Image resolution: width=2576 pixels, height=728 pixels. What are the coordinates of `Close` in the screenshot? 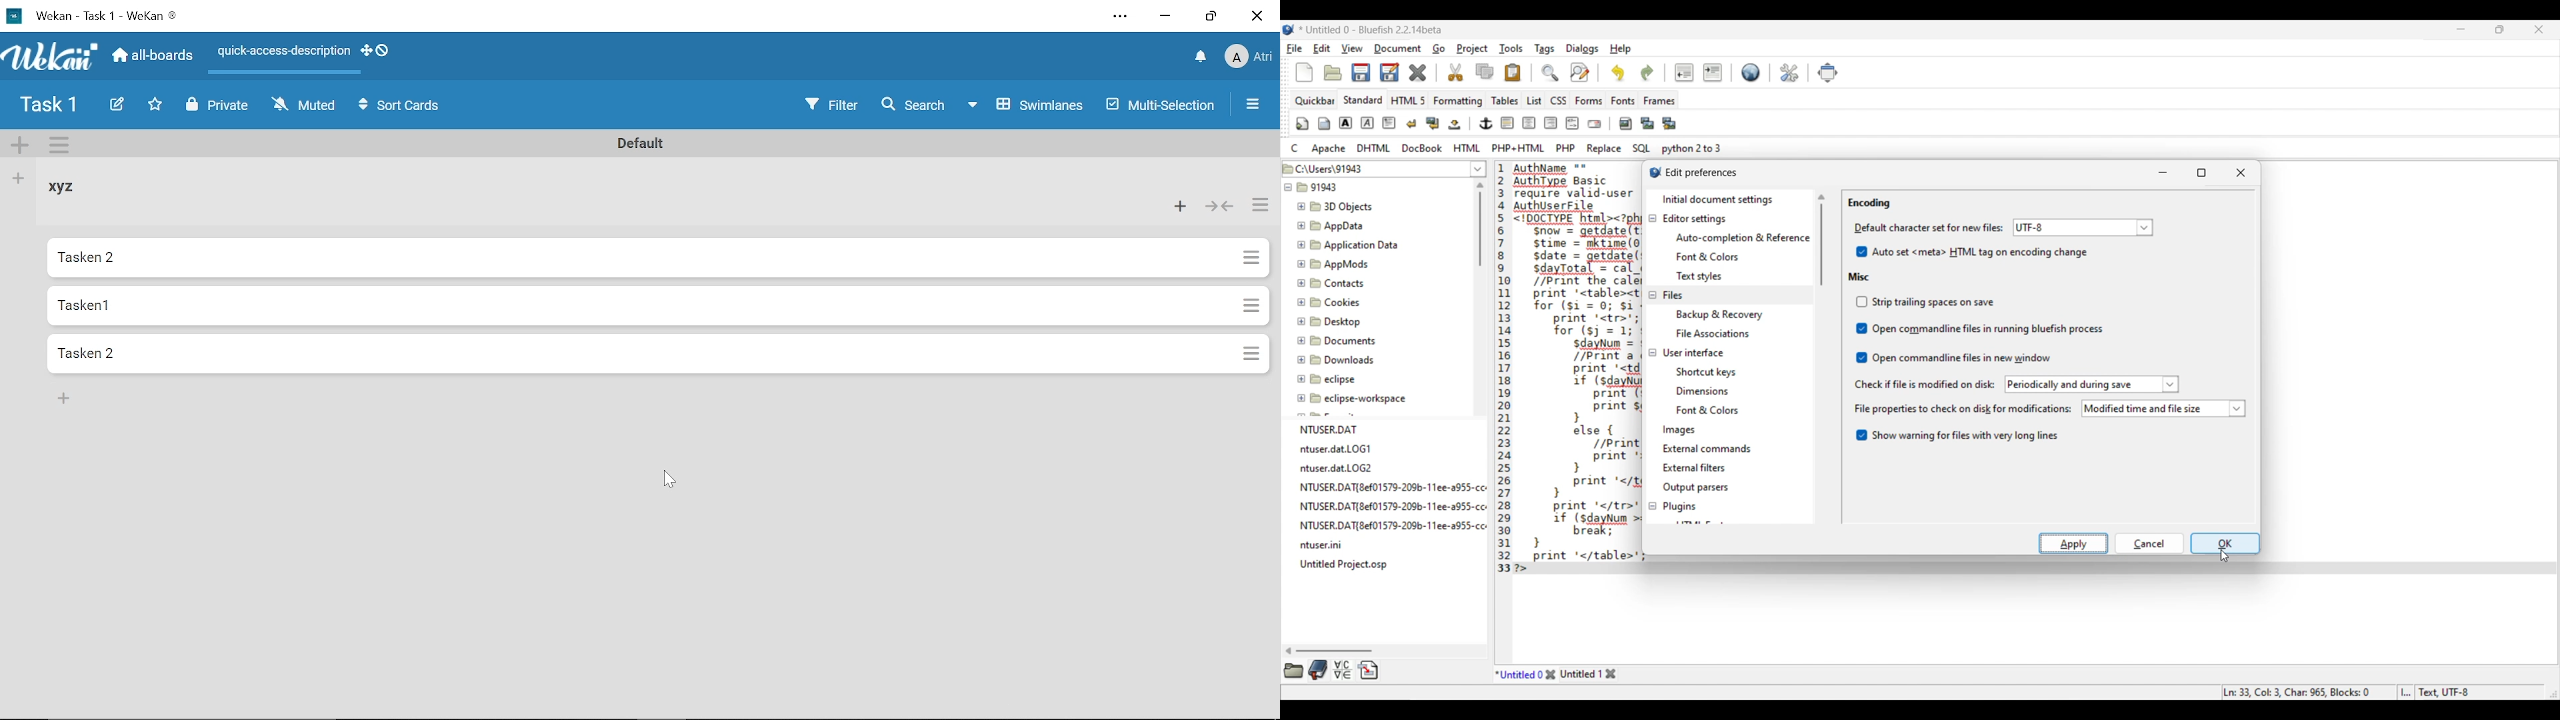 It's located at (2243, 172).